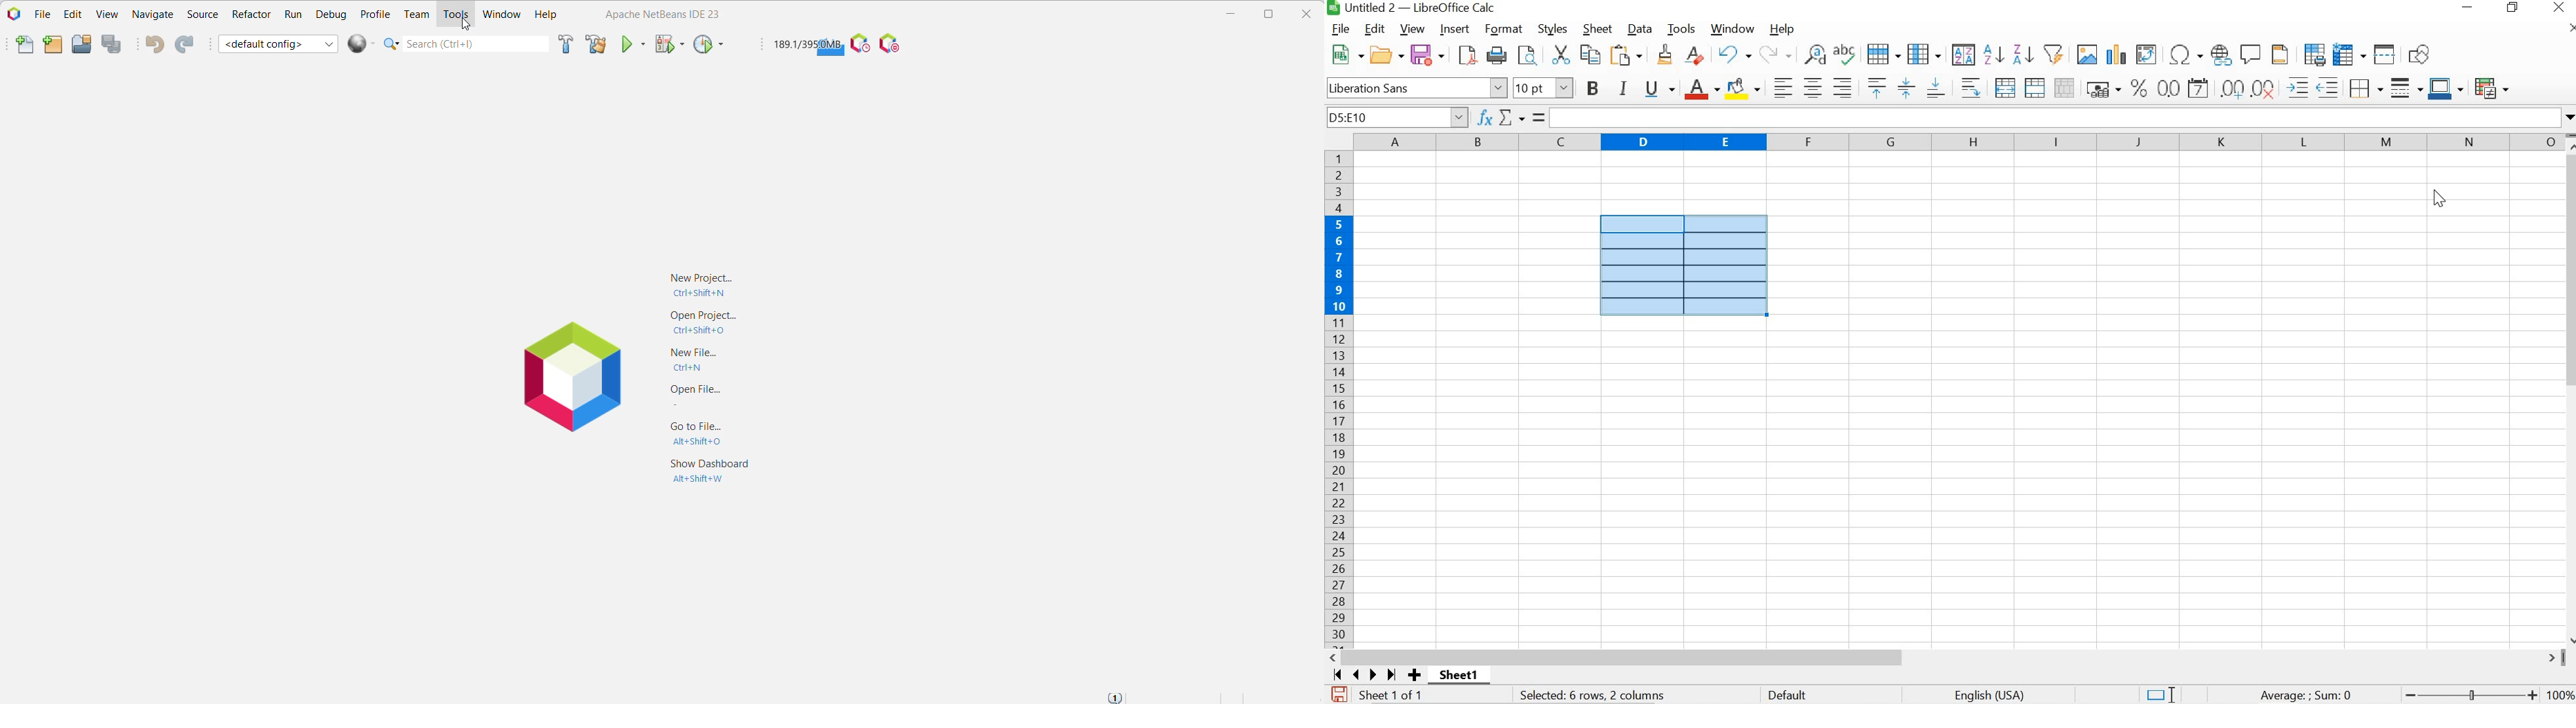 The image size is (2576, 728). I want to click on clear direct formatting, so click(1696, 55).